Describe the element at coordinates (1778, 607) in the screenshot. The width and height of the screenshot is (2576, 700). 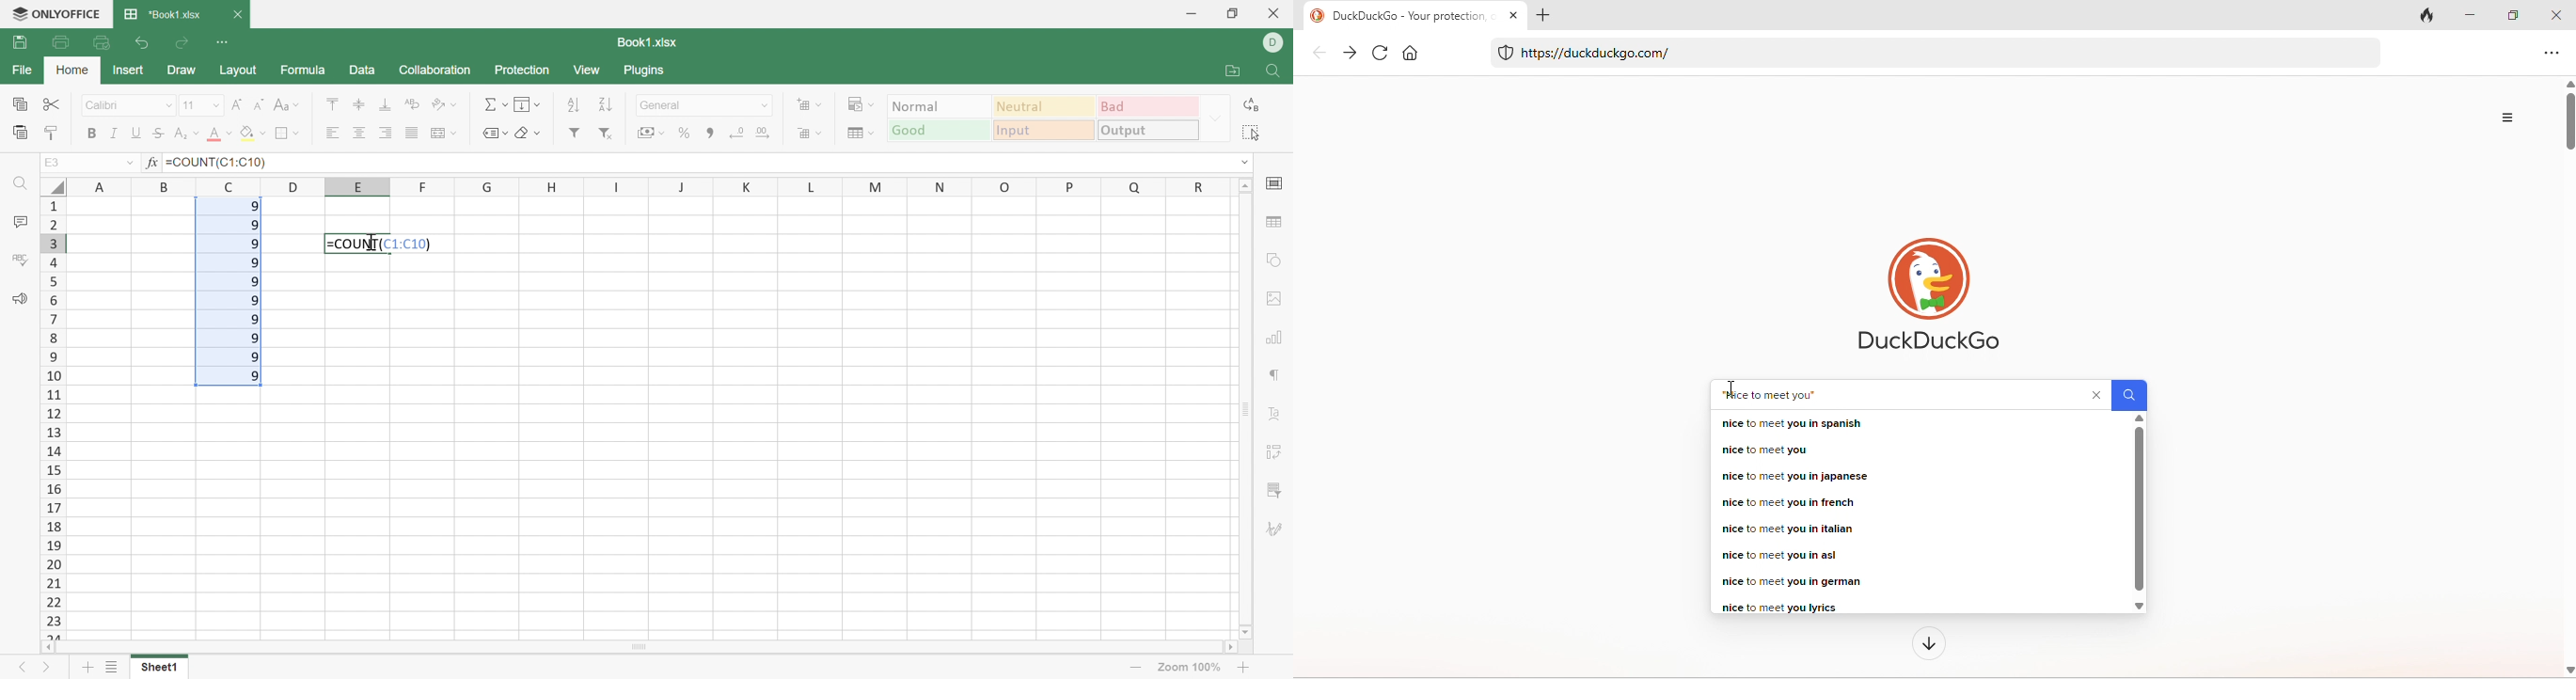
I see `‘nice to meet you lyrics` at that location.